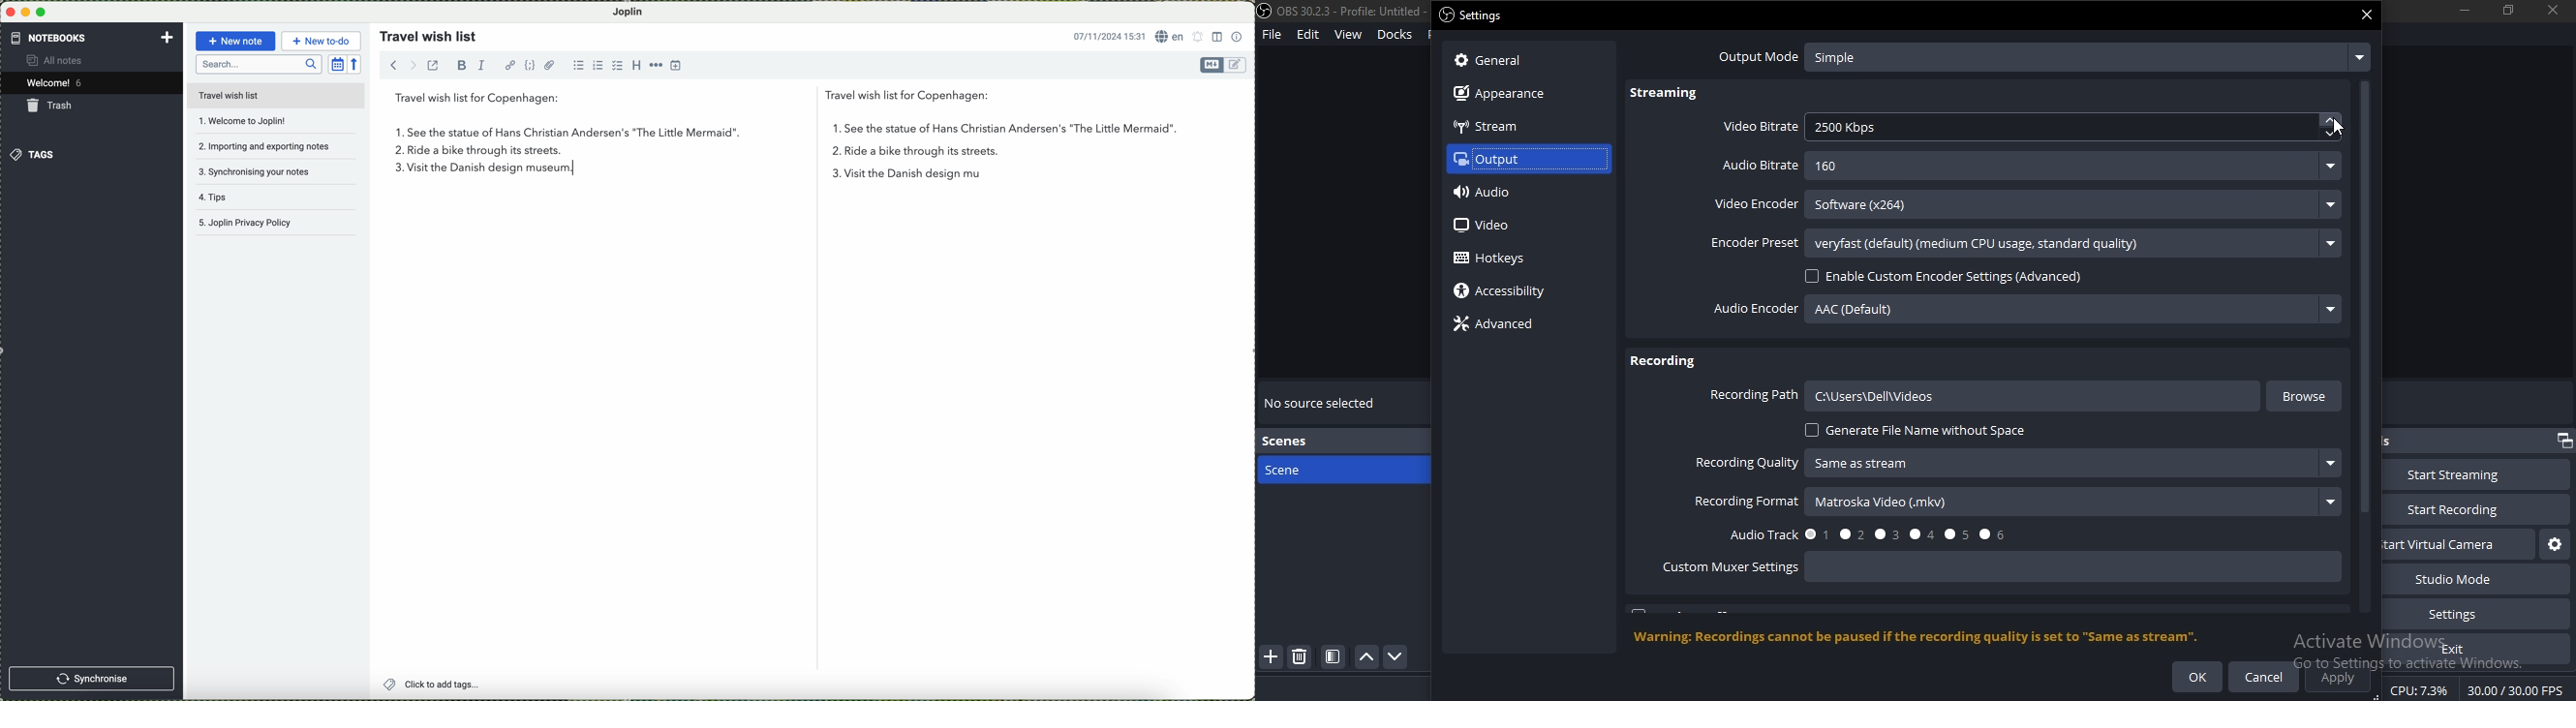  What do you see at coordinates (1498, 324) in the screenshot?
I see `advanced` at bounding box center [1498, 324].